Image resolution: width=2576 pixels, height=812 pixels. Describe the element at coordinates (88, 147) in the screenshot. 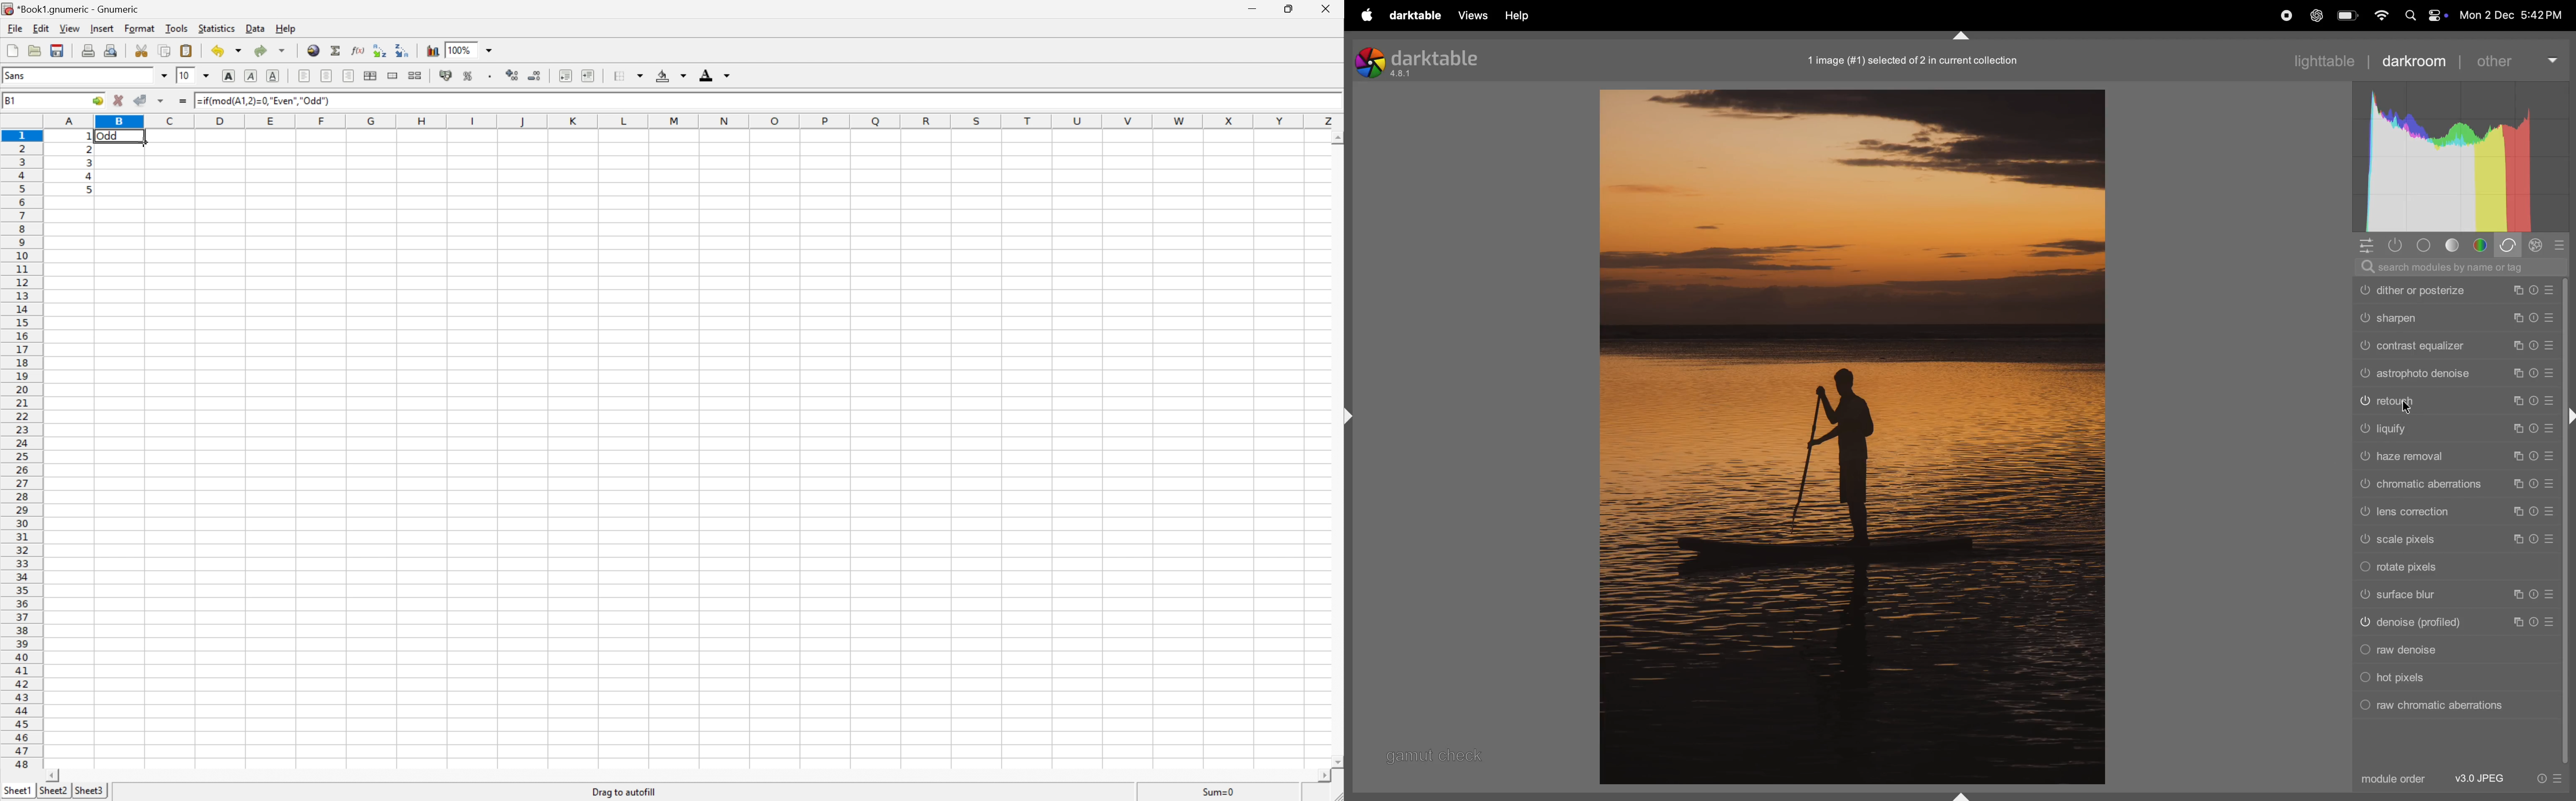

I see `2` at that location.